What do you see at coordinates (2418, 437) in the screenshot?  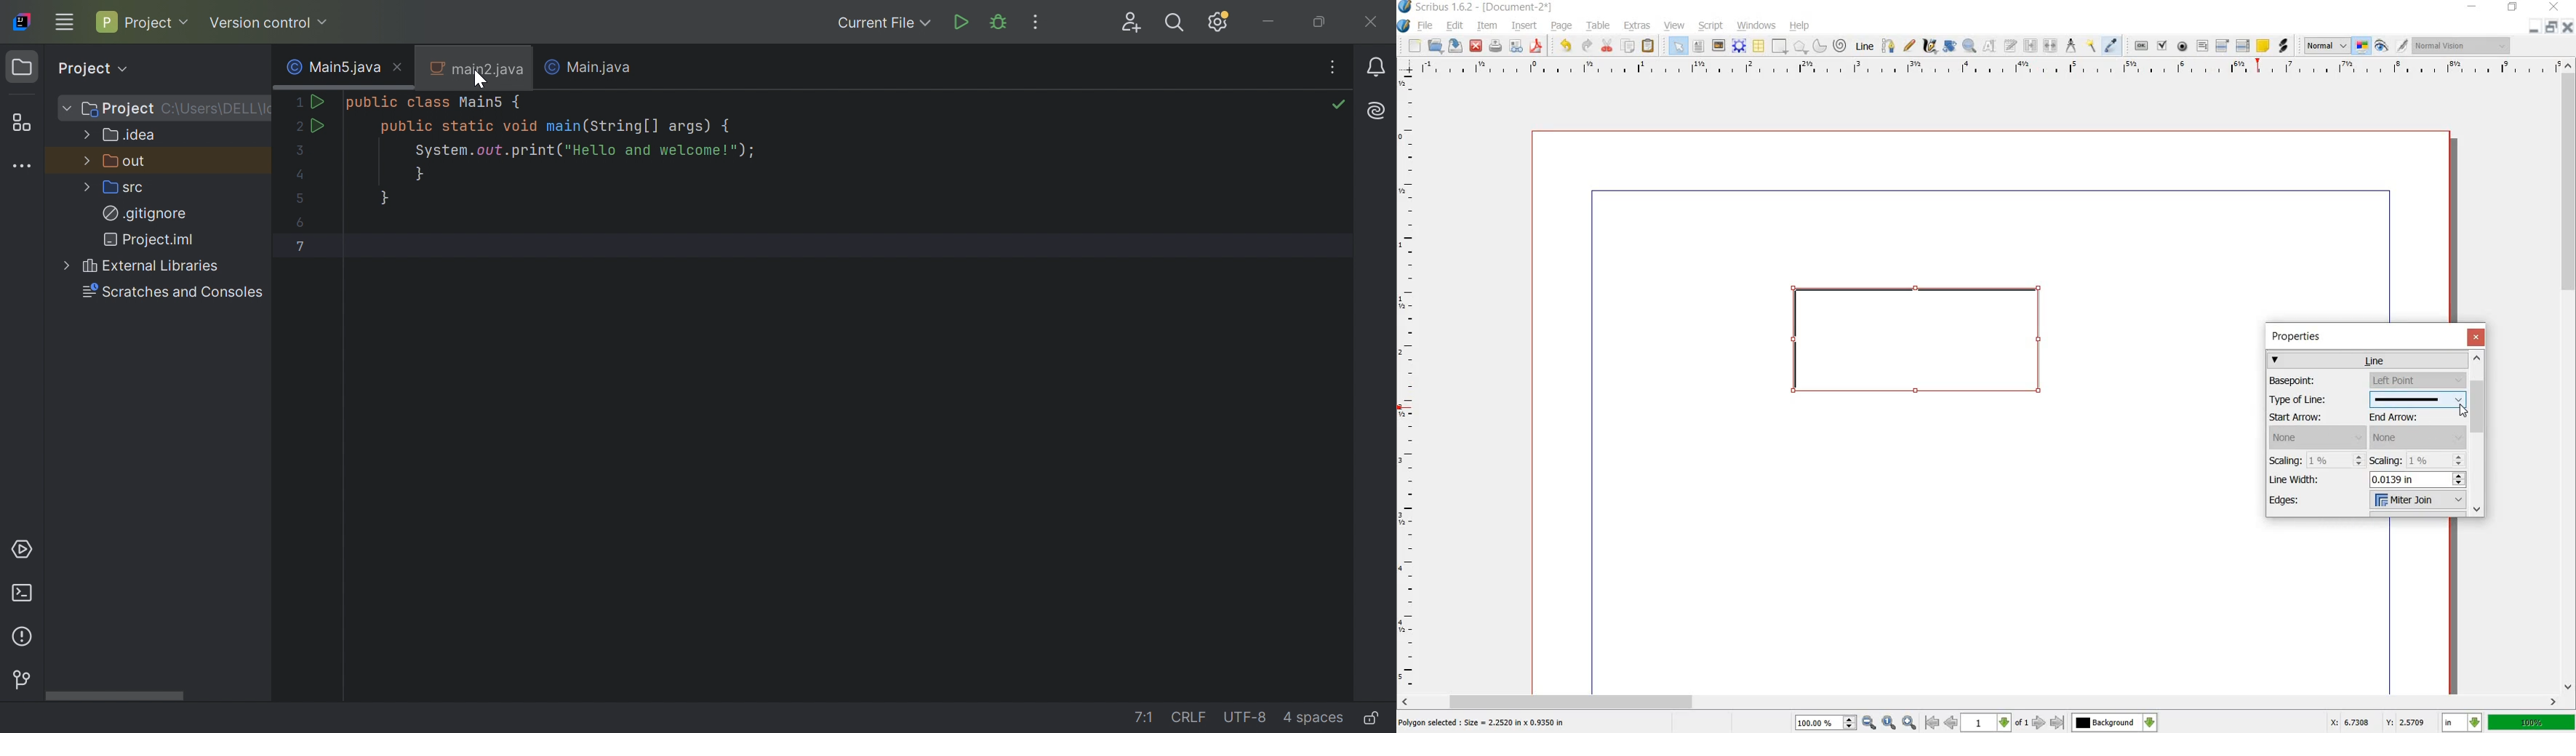 I see `end arrow` at bounding box center [2418, 437].